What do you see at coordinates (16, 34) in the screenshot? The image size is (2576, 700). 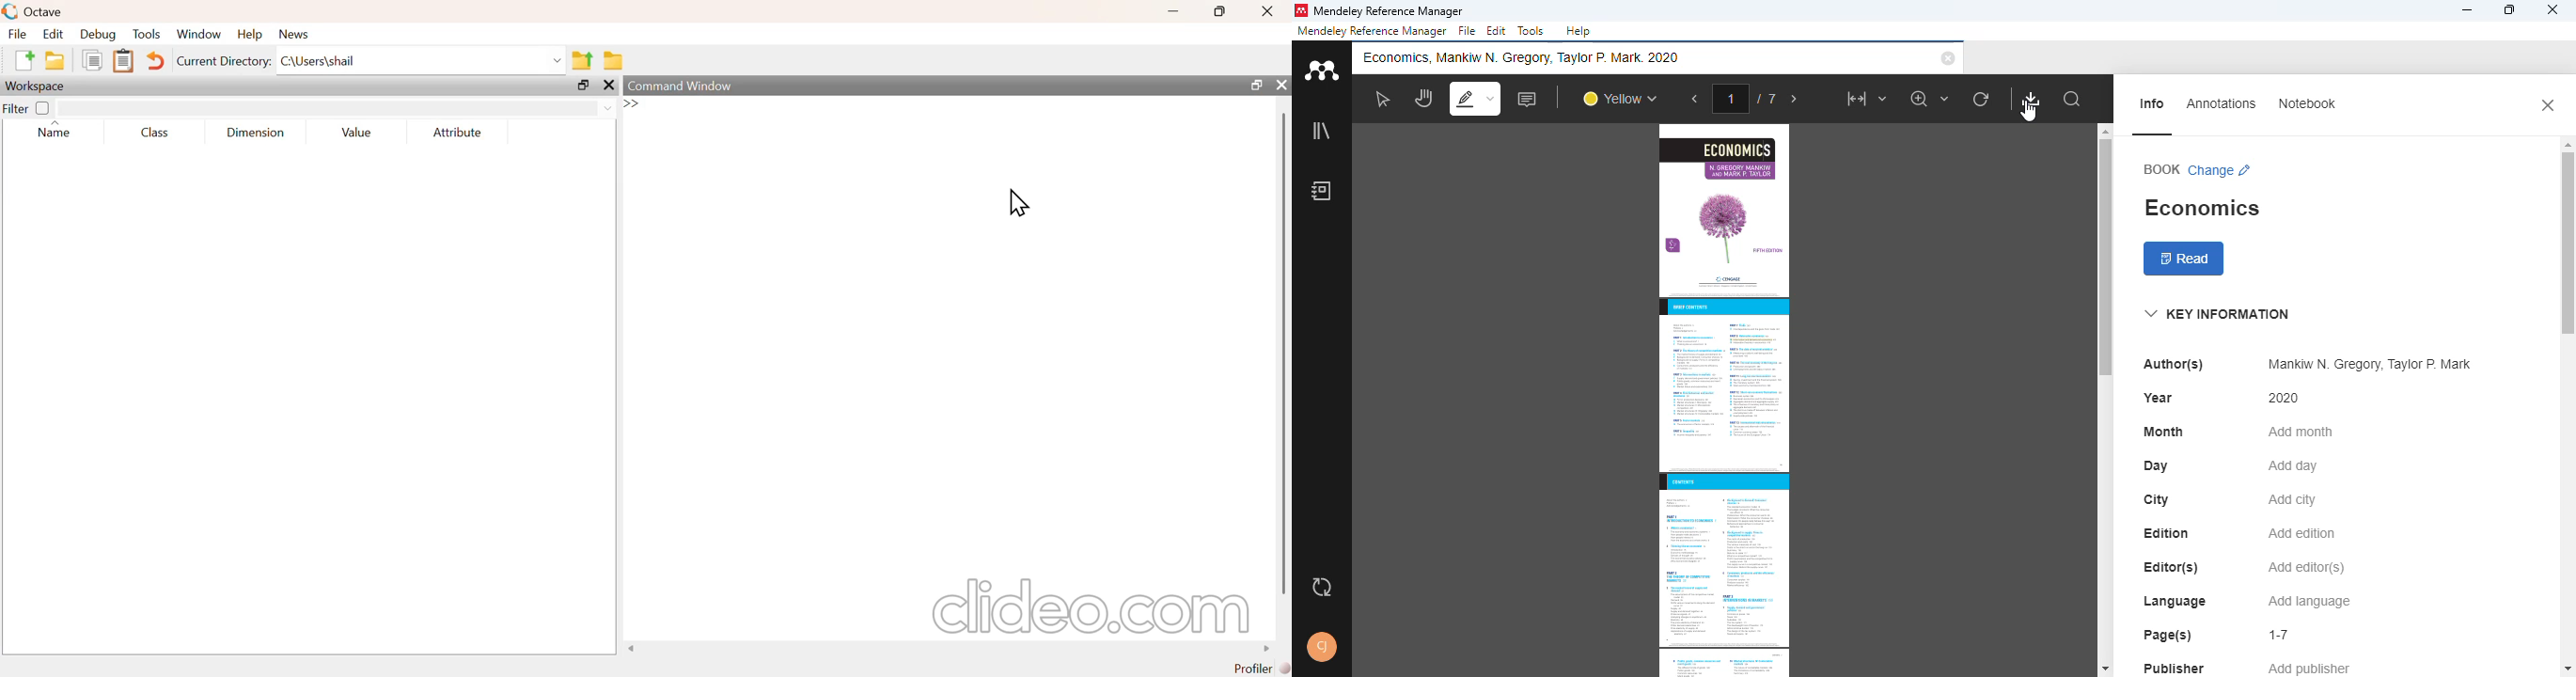 I see `file` at bounding box center [16, 34].